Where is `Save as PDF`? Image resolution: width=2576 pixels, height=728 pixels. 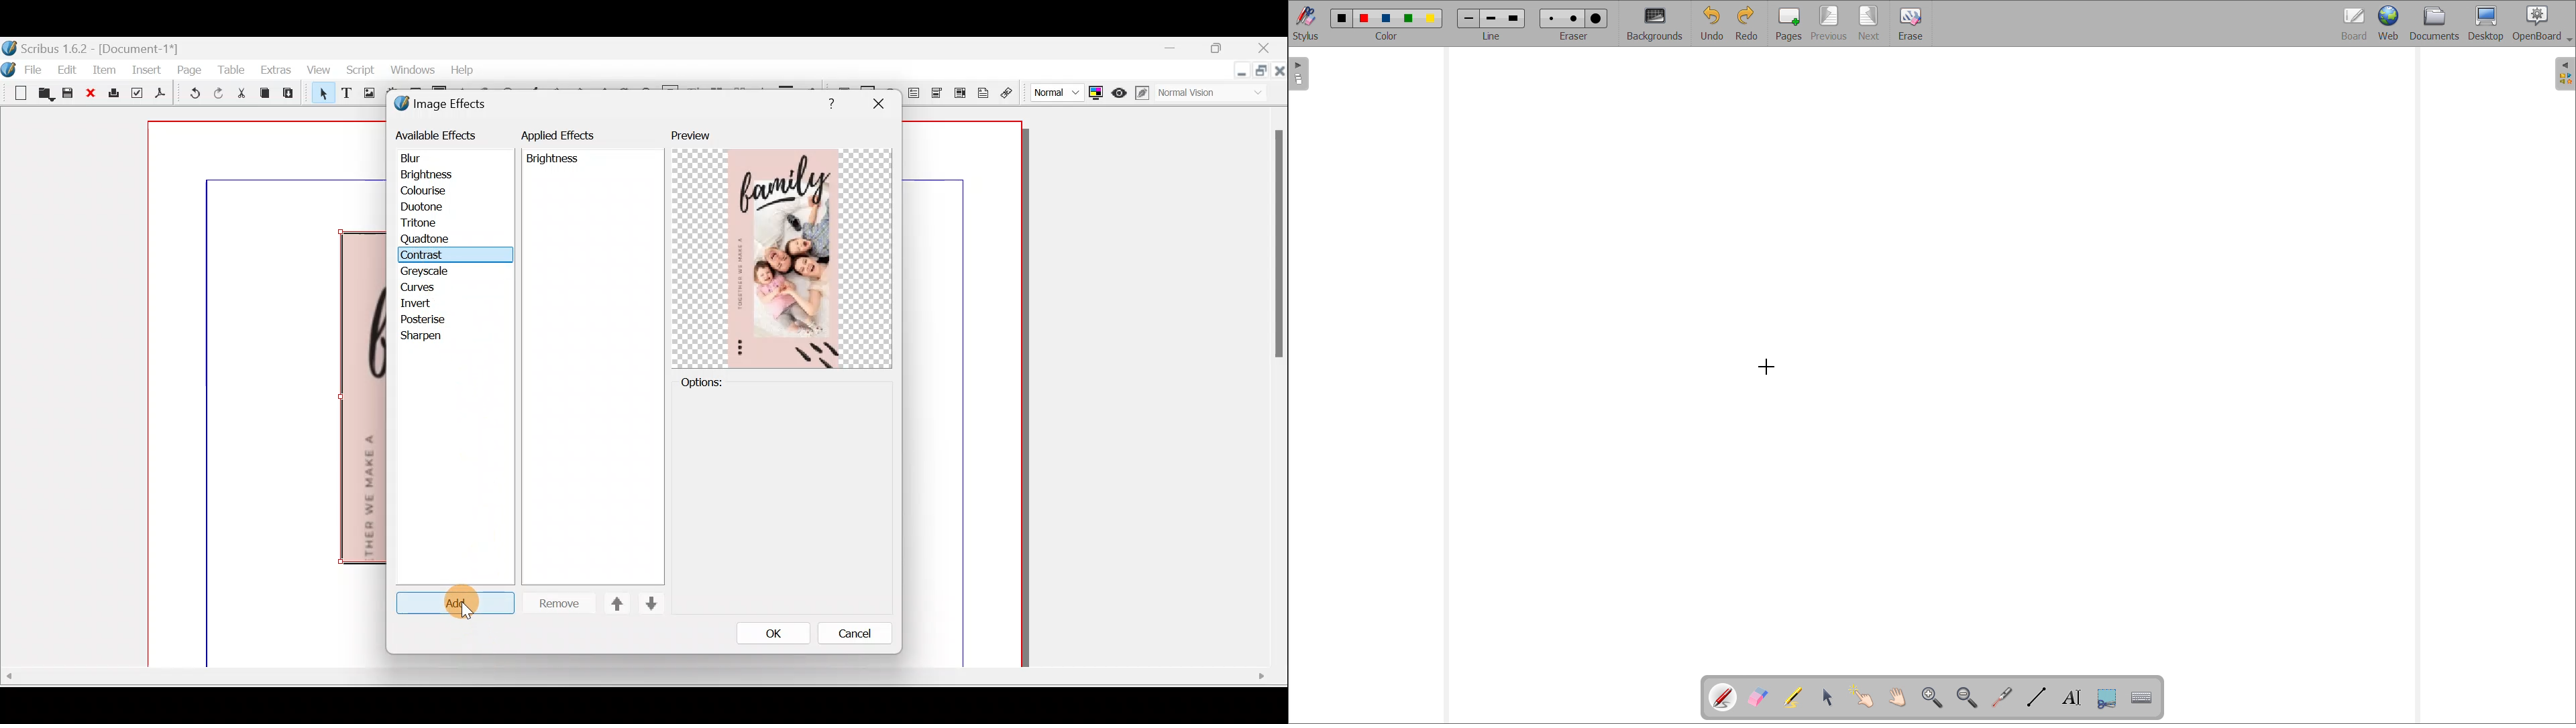 Save as PDF is located at coordinates (158, 95).